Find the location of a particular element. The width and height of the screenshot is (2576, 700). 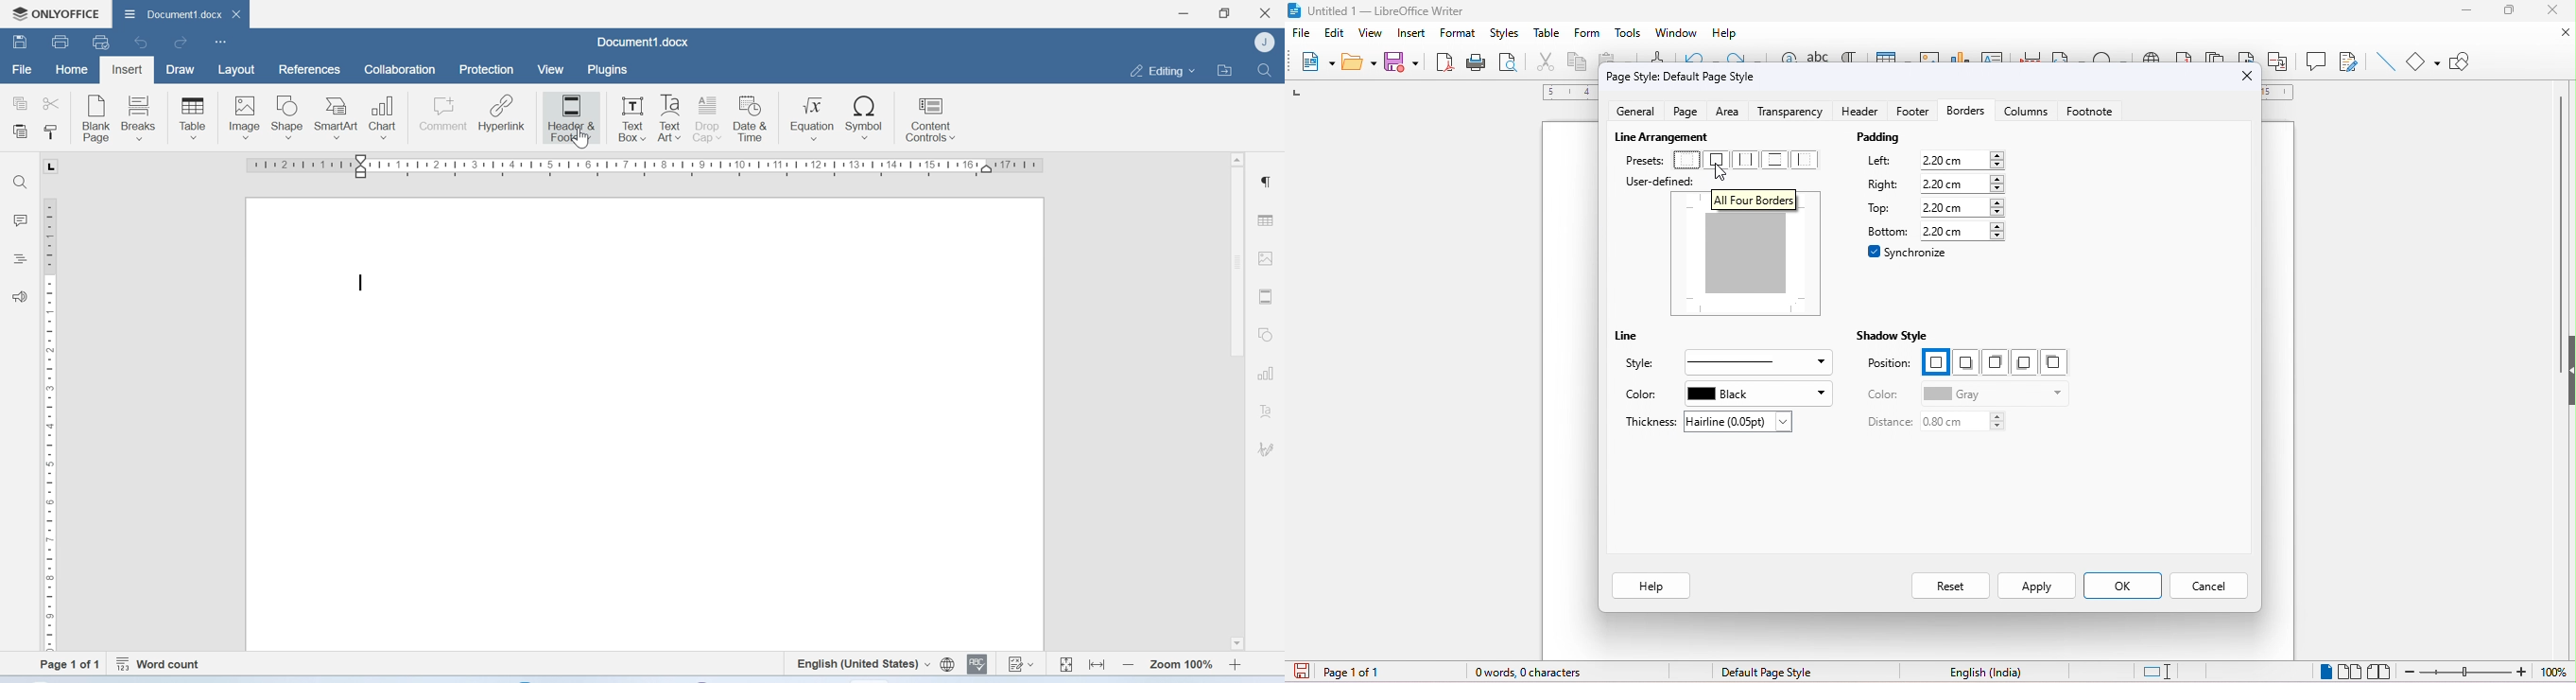

shape is located at coordinates (2423, 61).